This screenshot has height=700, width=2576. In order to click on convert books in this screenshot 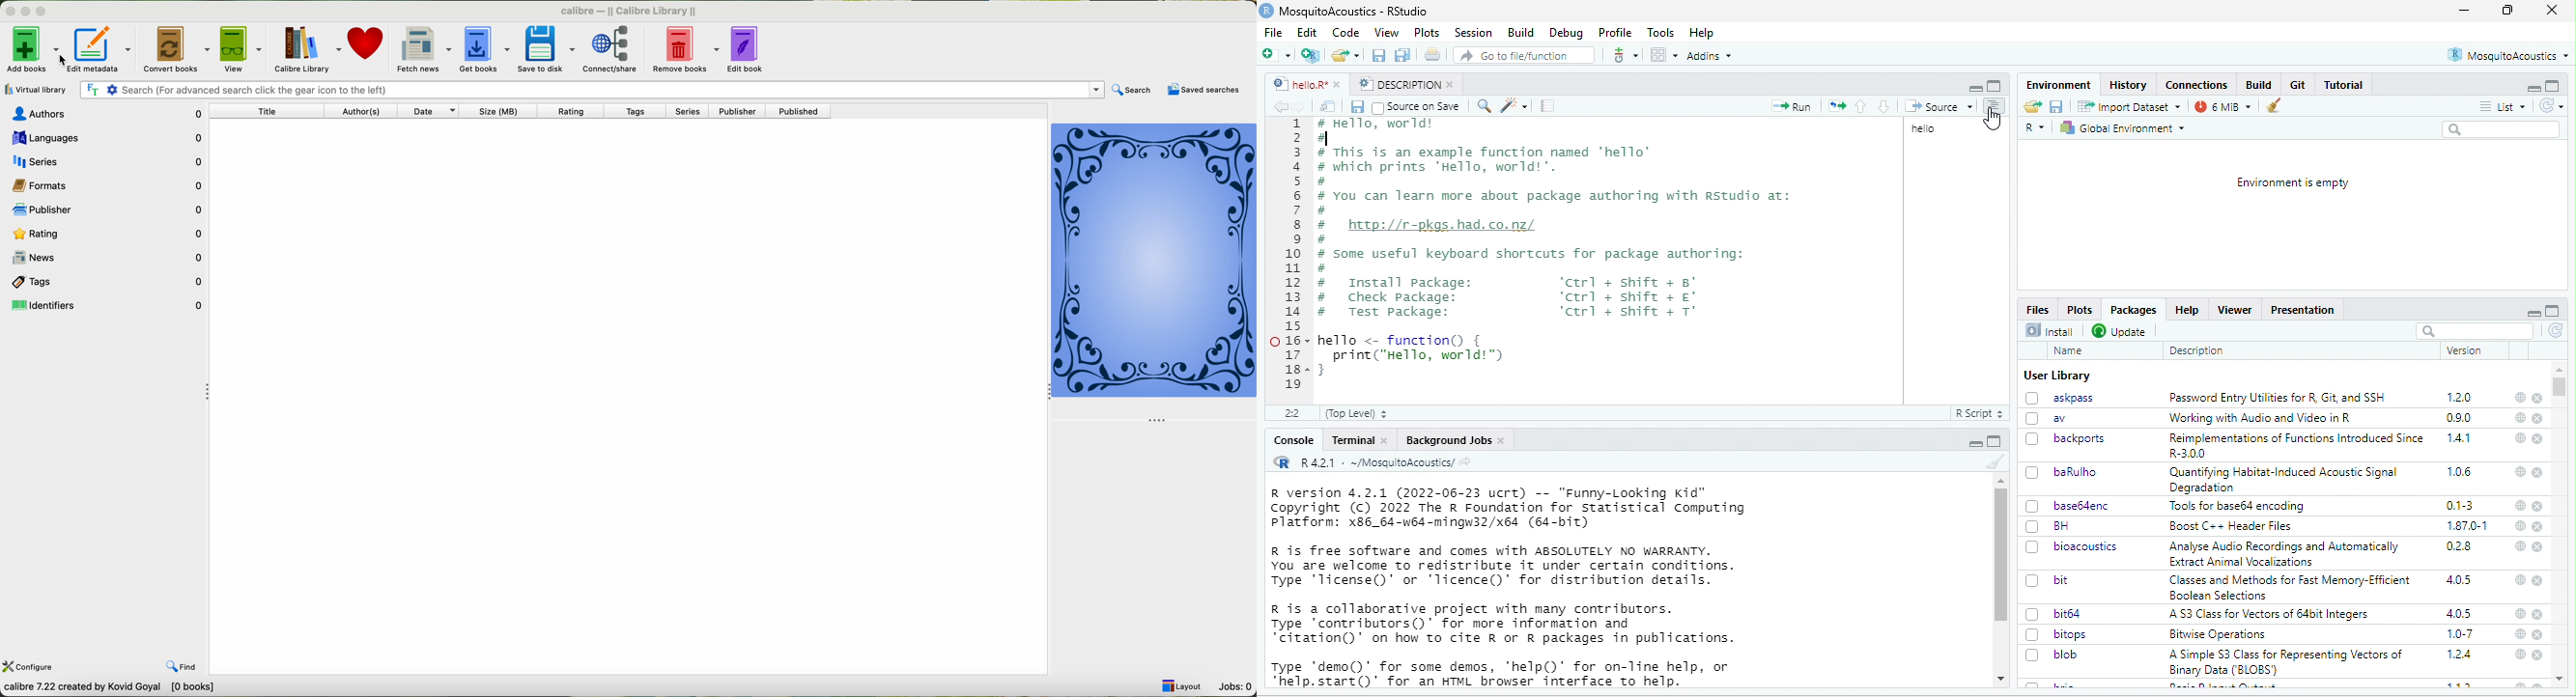, I will do `click(176, 50)`.